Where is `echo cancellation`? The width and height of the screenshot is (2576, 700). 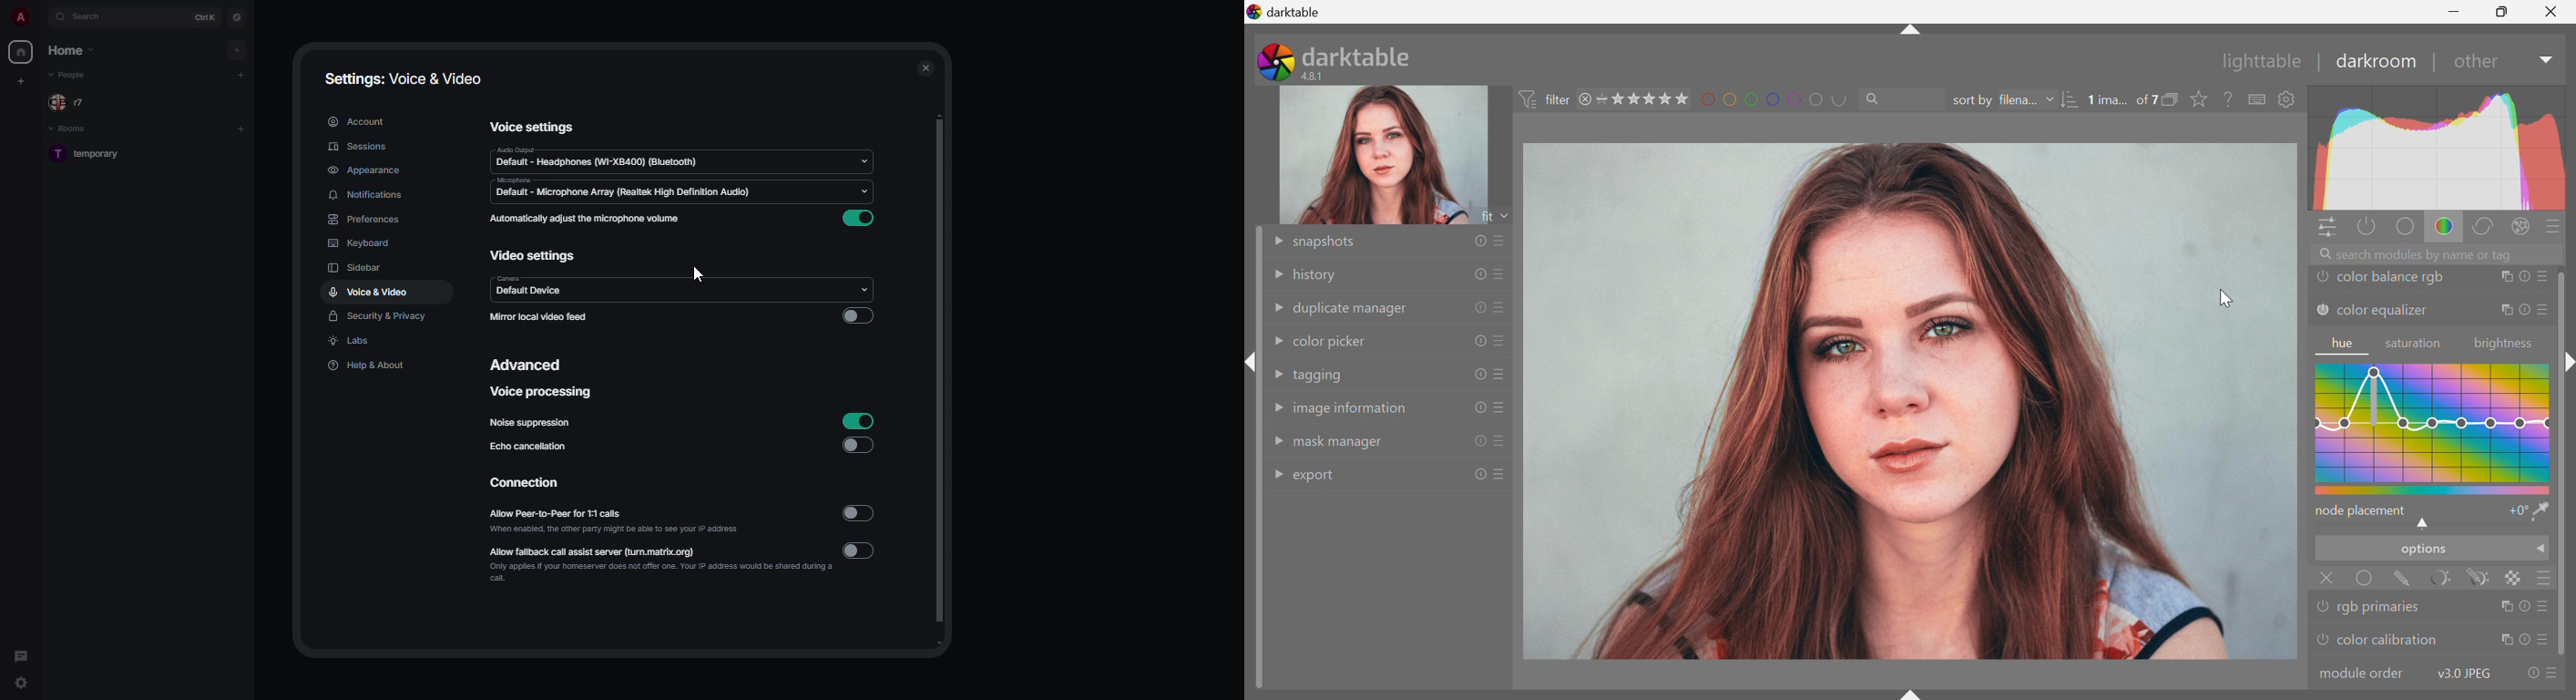 echo cancellation is located at coordinates (529, 446).